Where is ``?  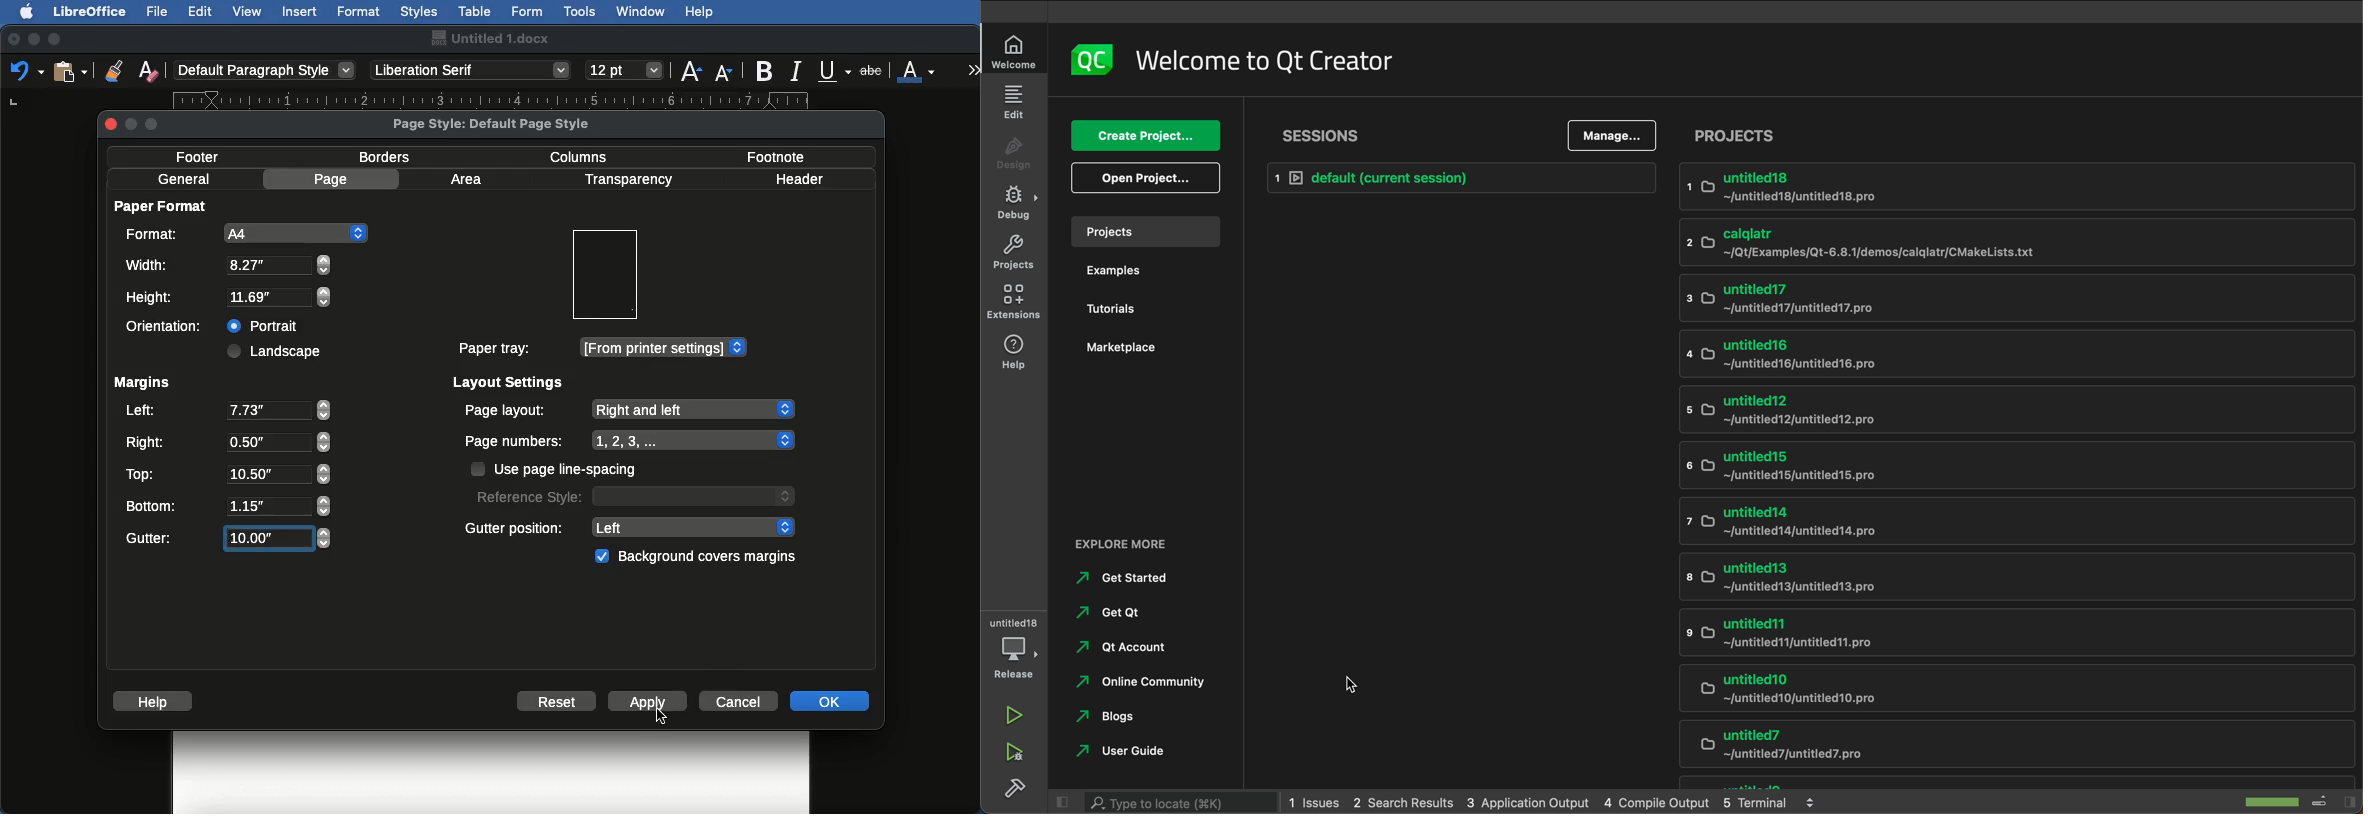  is located at coordinates (663, 716).